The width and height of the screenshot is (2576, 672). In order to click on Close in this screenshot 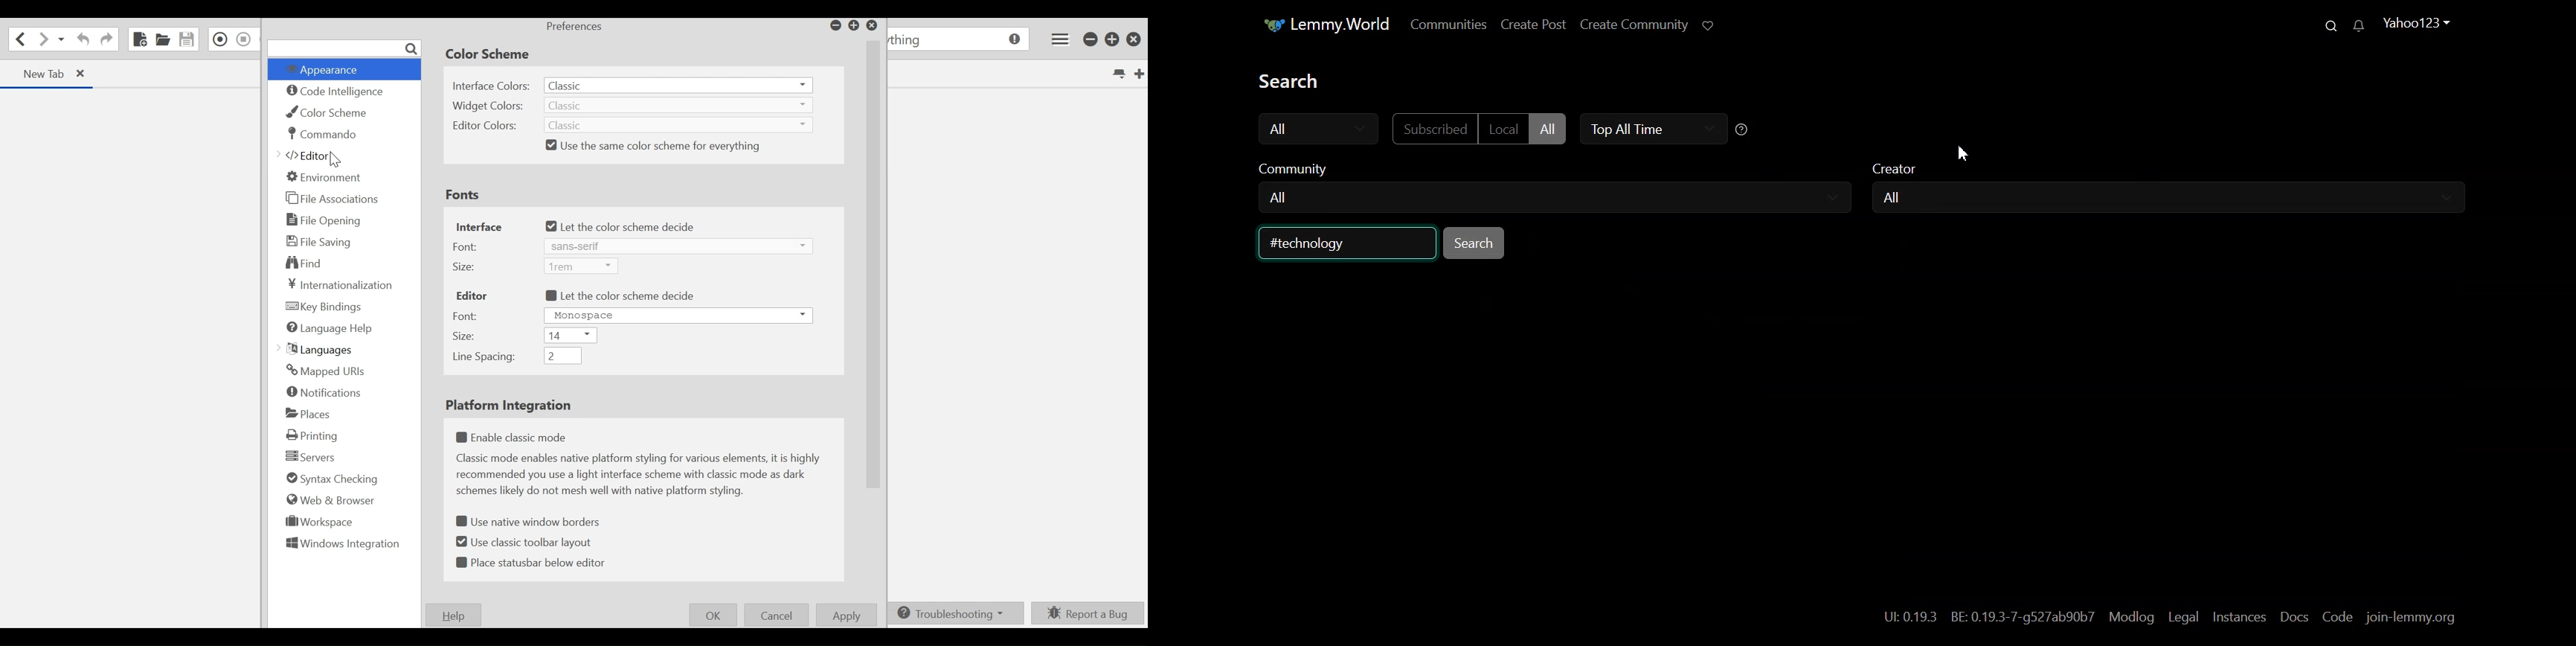, I will do `click(872, 26)`.